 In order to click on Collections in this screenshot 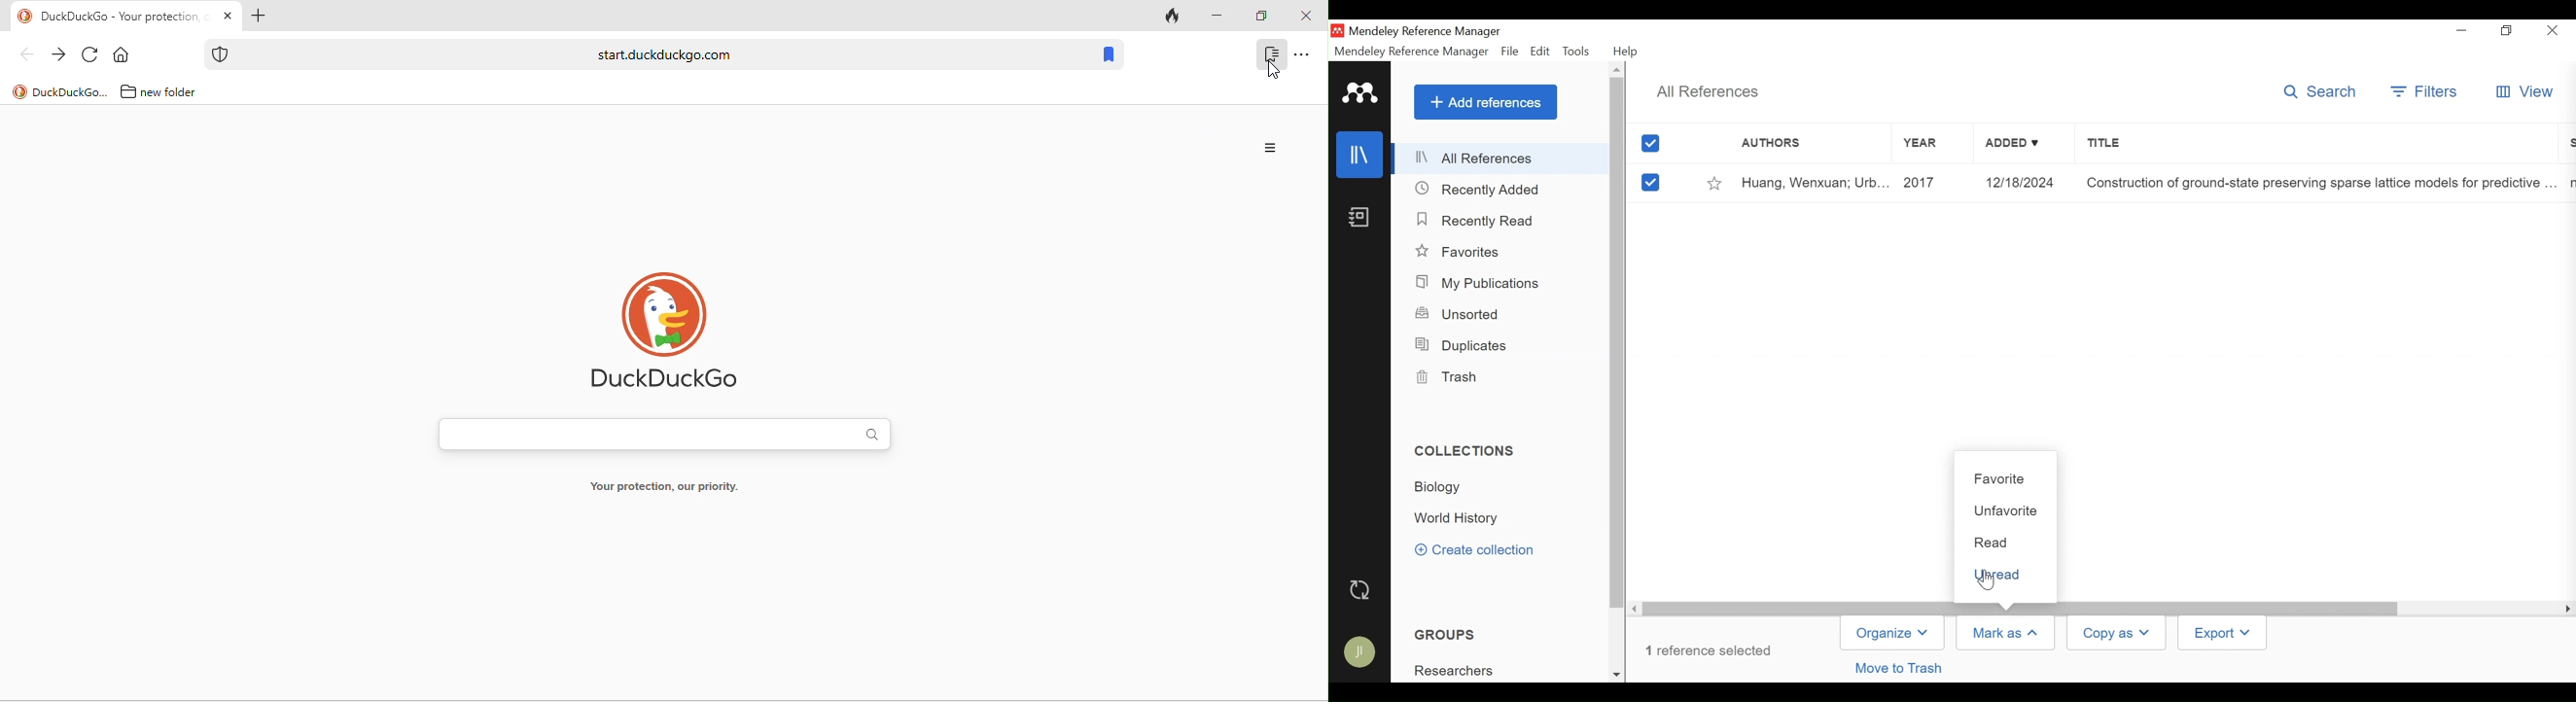, I will do `click(1466, 450)`.